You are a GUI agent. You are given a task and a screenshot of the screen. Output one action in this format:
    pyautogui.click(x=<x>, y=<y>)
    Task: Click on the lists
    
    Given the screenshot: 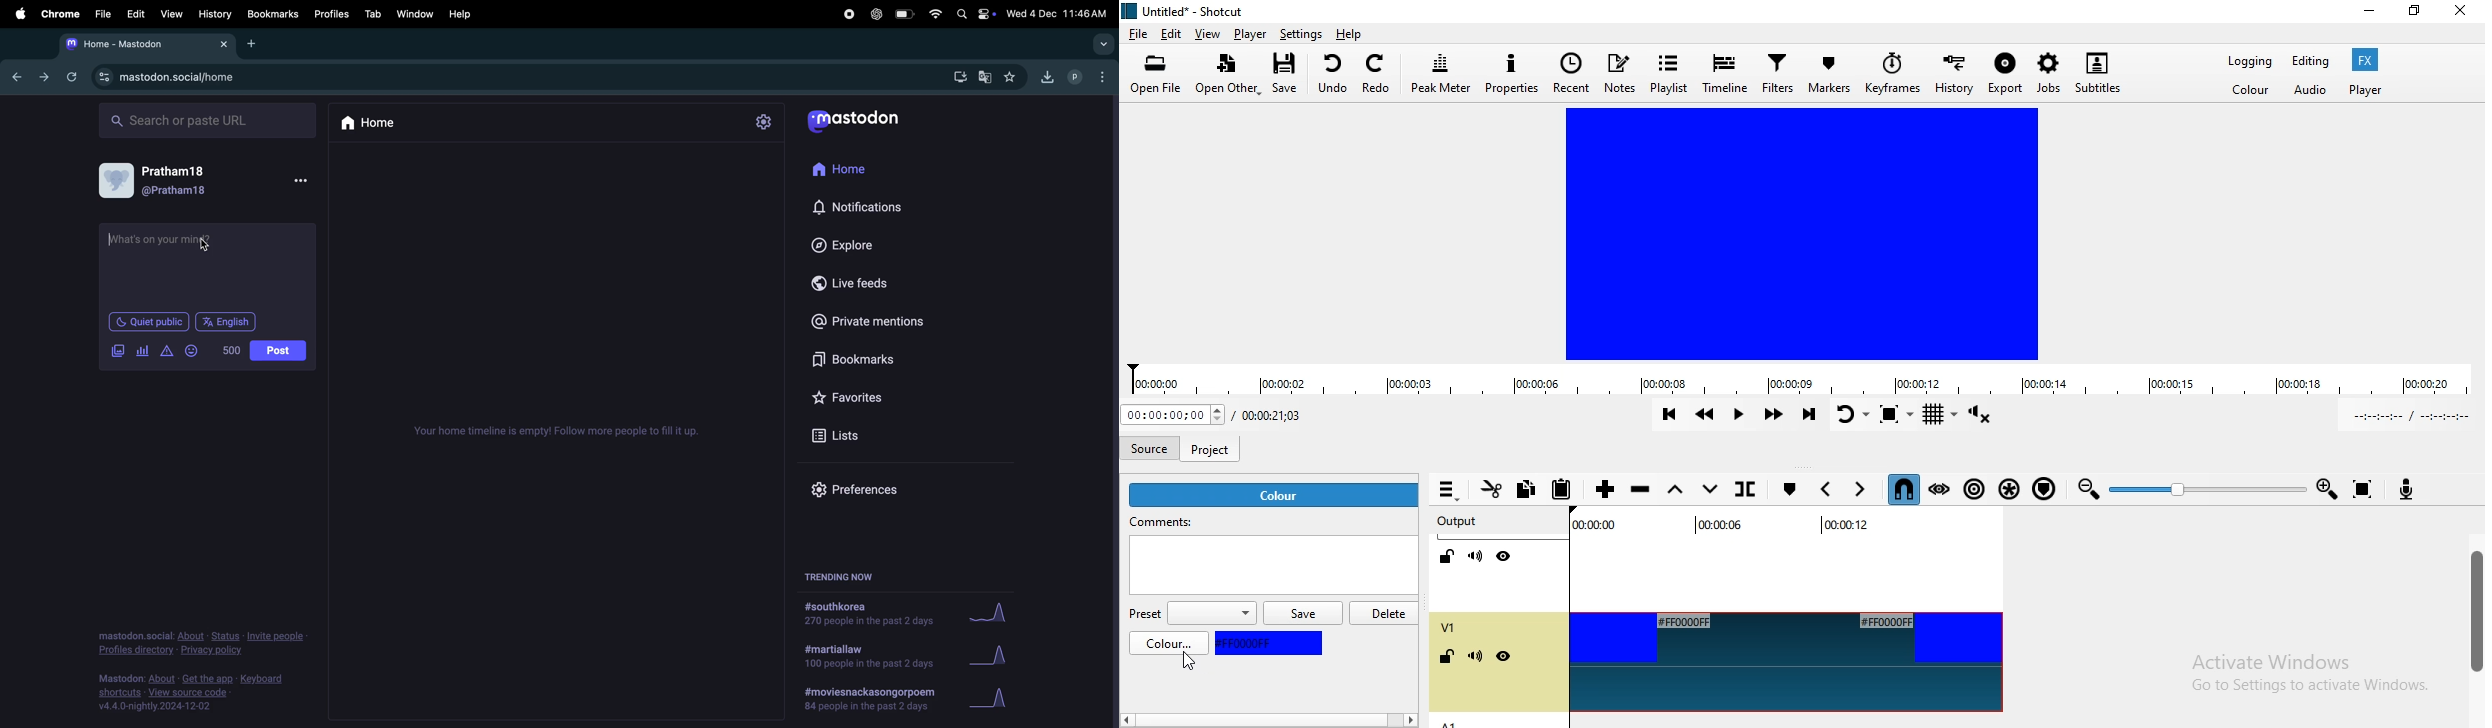 What is the action you would take?
    pyautogui.click(x=840, y=435)
    